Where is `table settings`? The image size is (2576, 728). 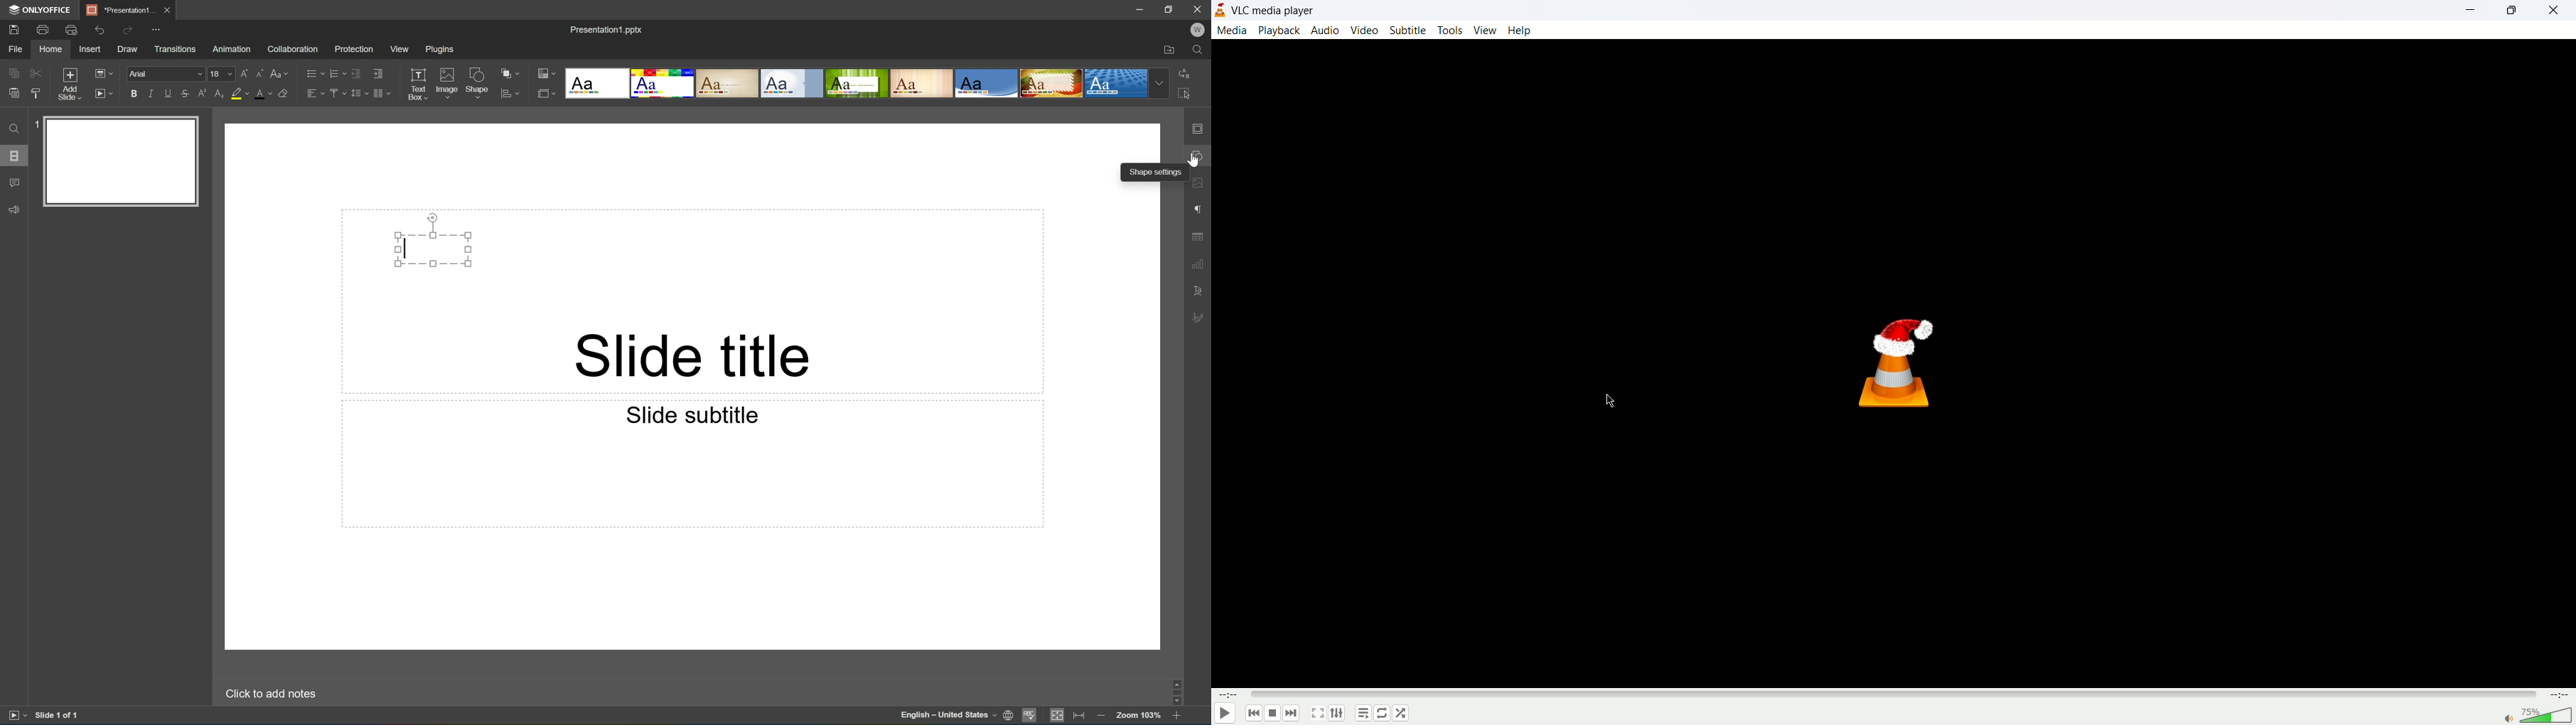
table settings is located at coordinates (1199, 237).